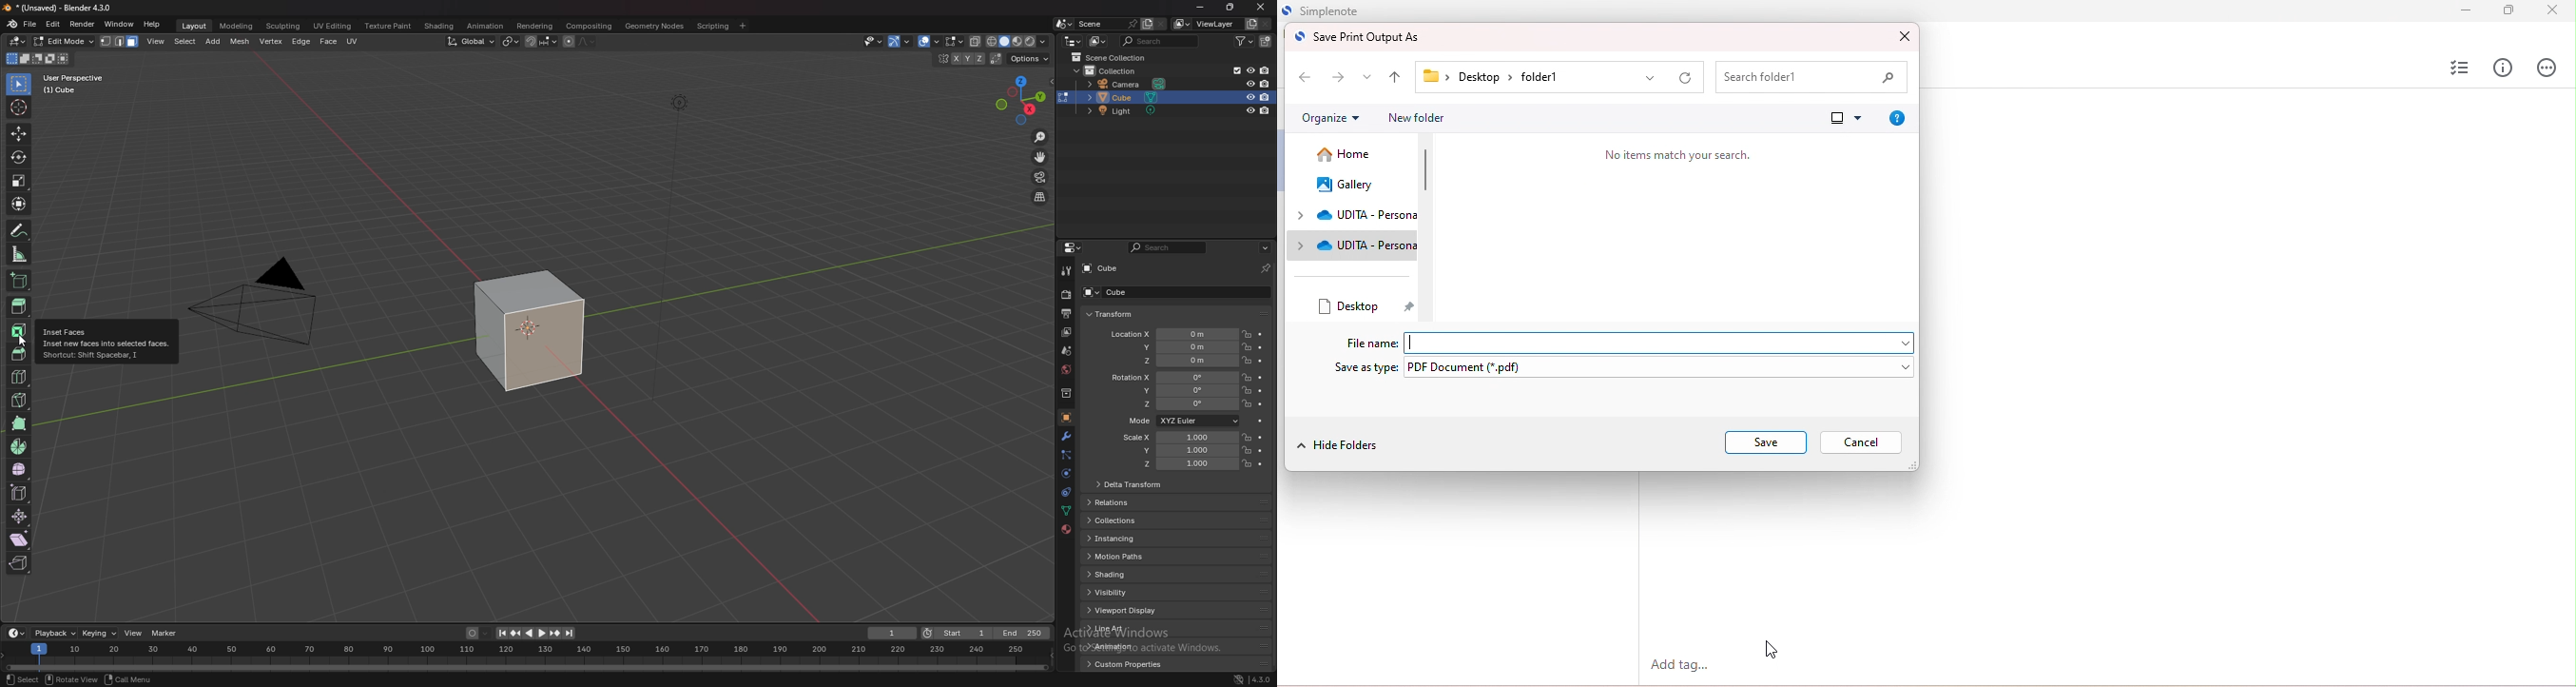  What do you see at coordinates (525, 655) in the screenshot?
I see `` at bounding box center [525, 655].